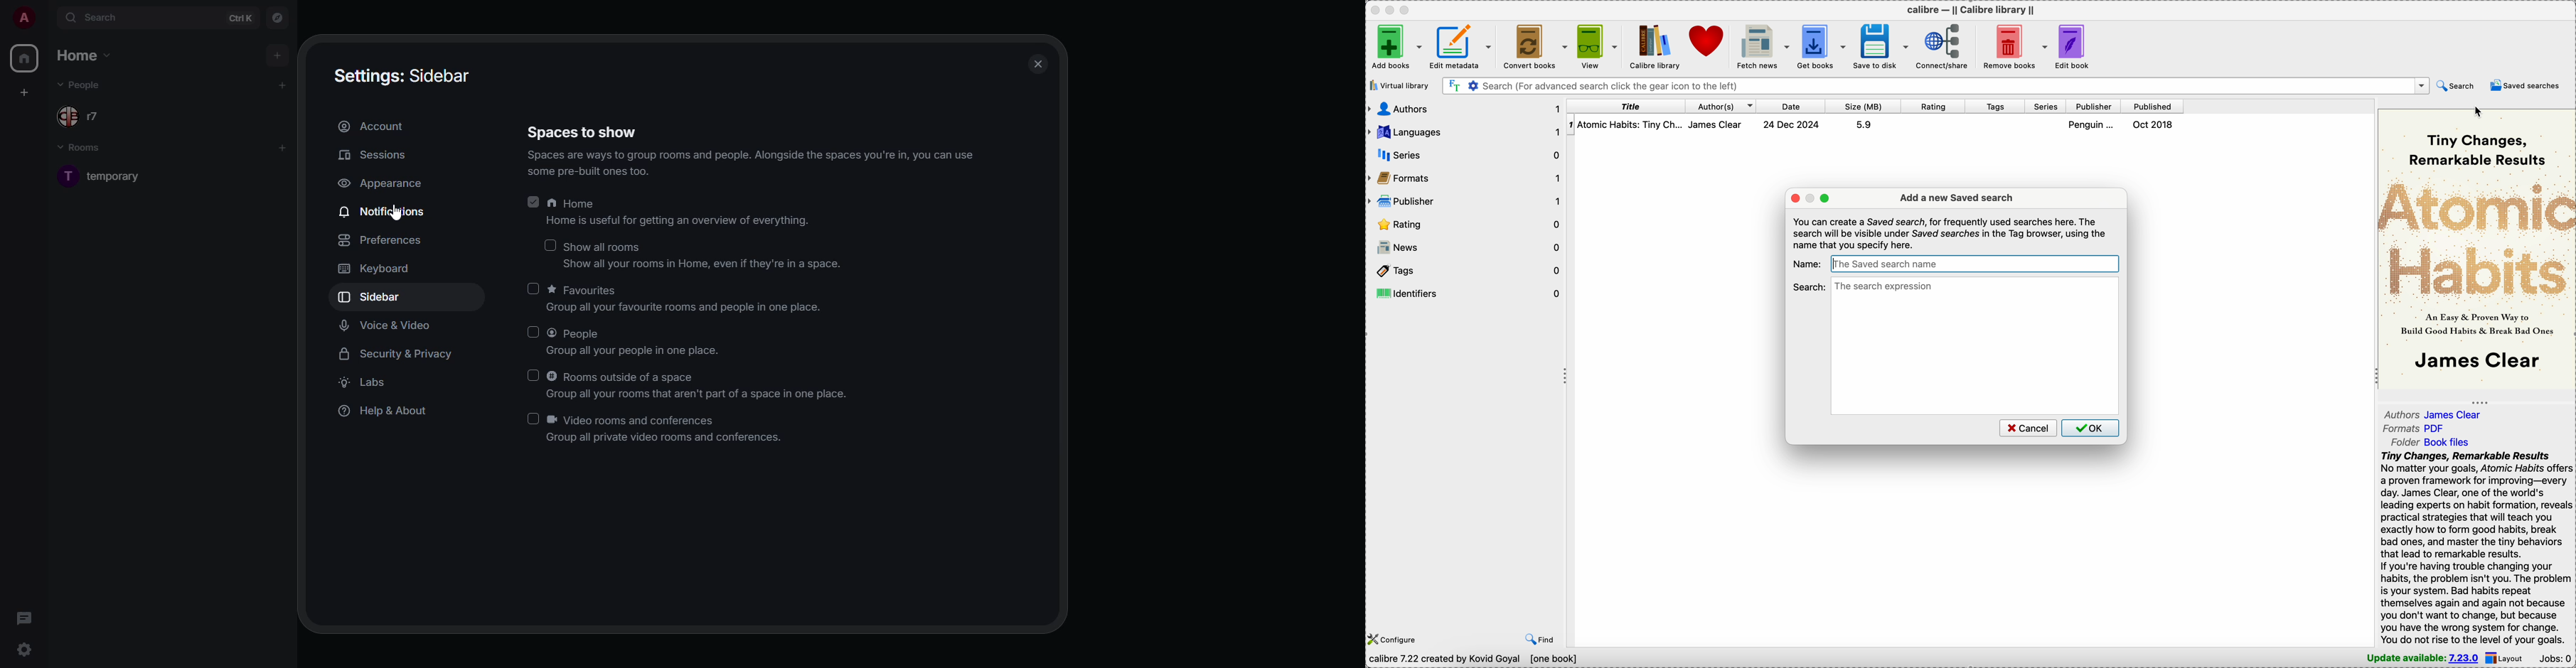 The width and height of the screenshot is (2576, 672). Describe the element at coordinates (1721, 106) in the screenshot. I see `authors` at that location.